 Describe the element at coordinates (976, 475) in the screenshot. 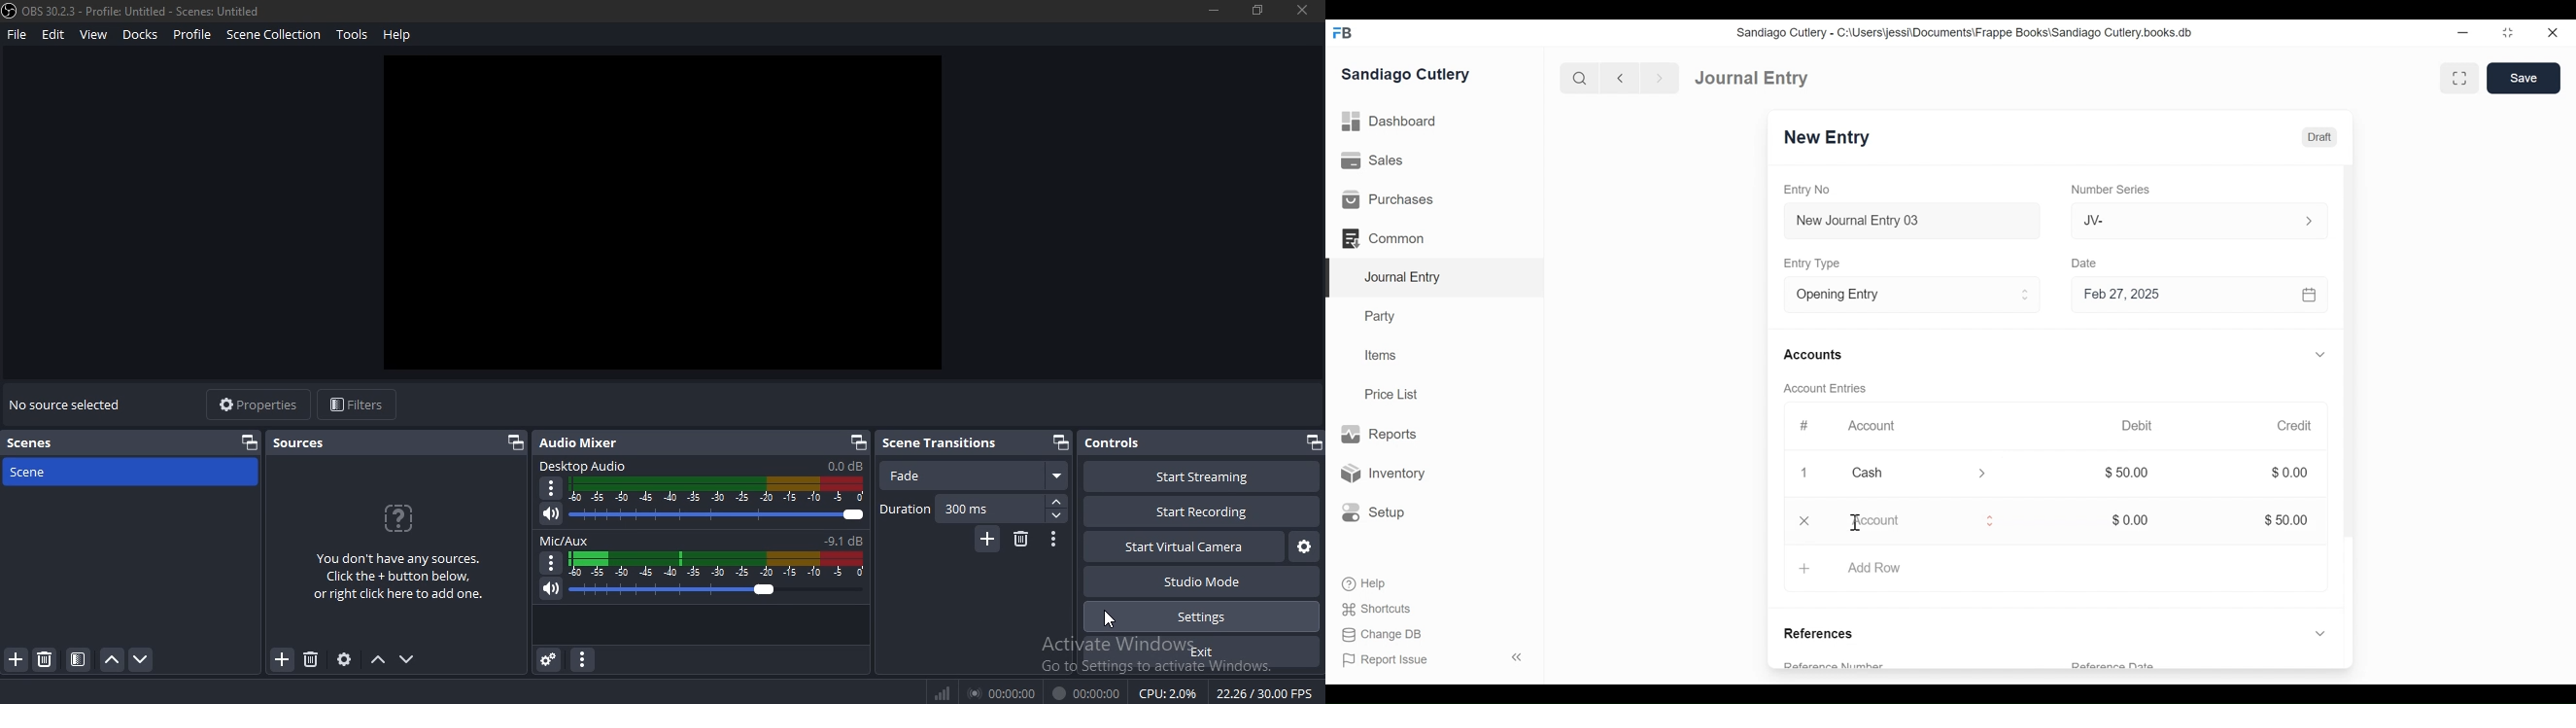

I see `fade` at that location.